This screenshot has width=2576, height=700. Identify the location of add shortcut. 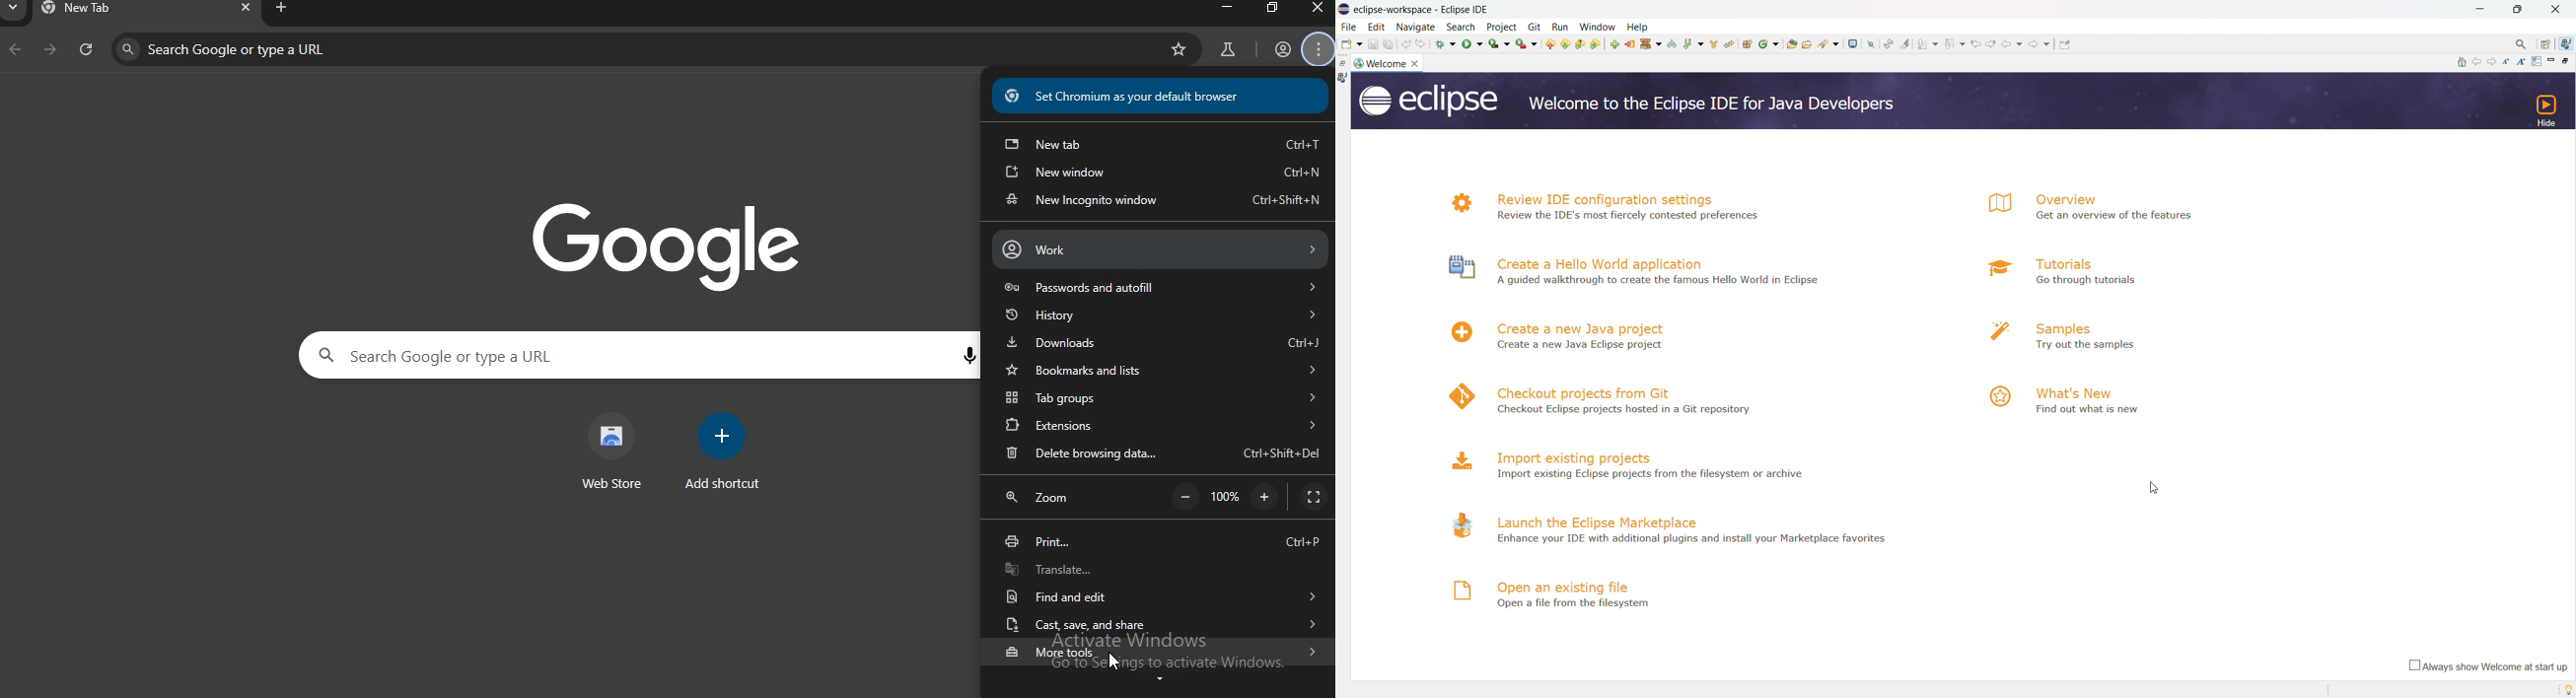
(726, 451).